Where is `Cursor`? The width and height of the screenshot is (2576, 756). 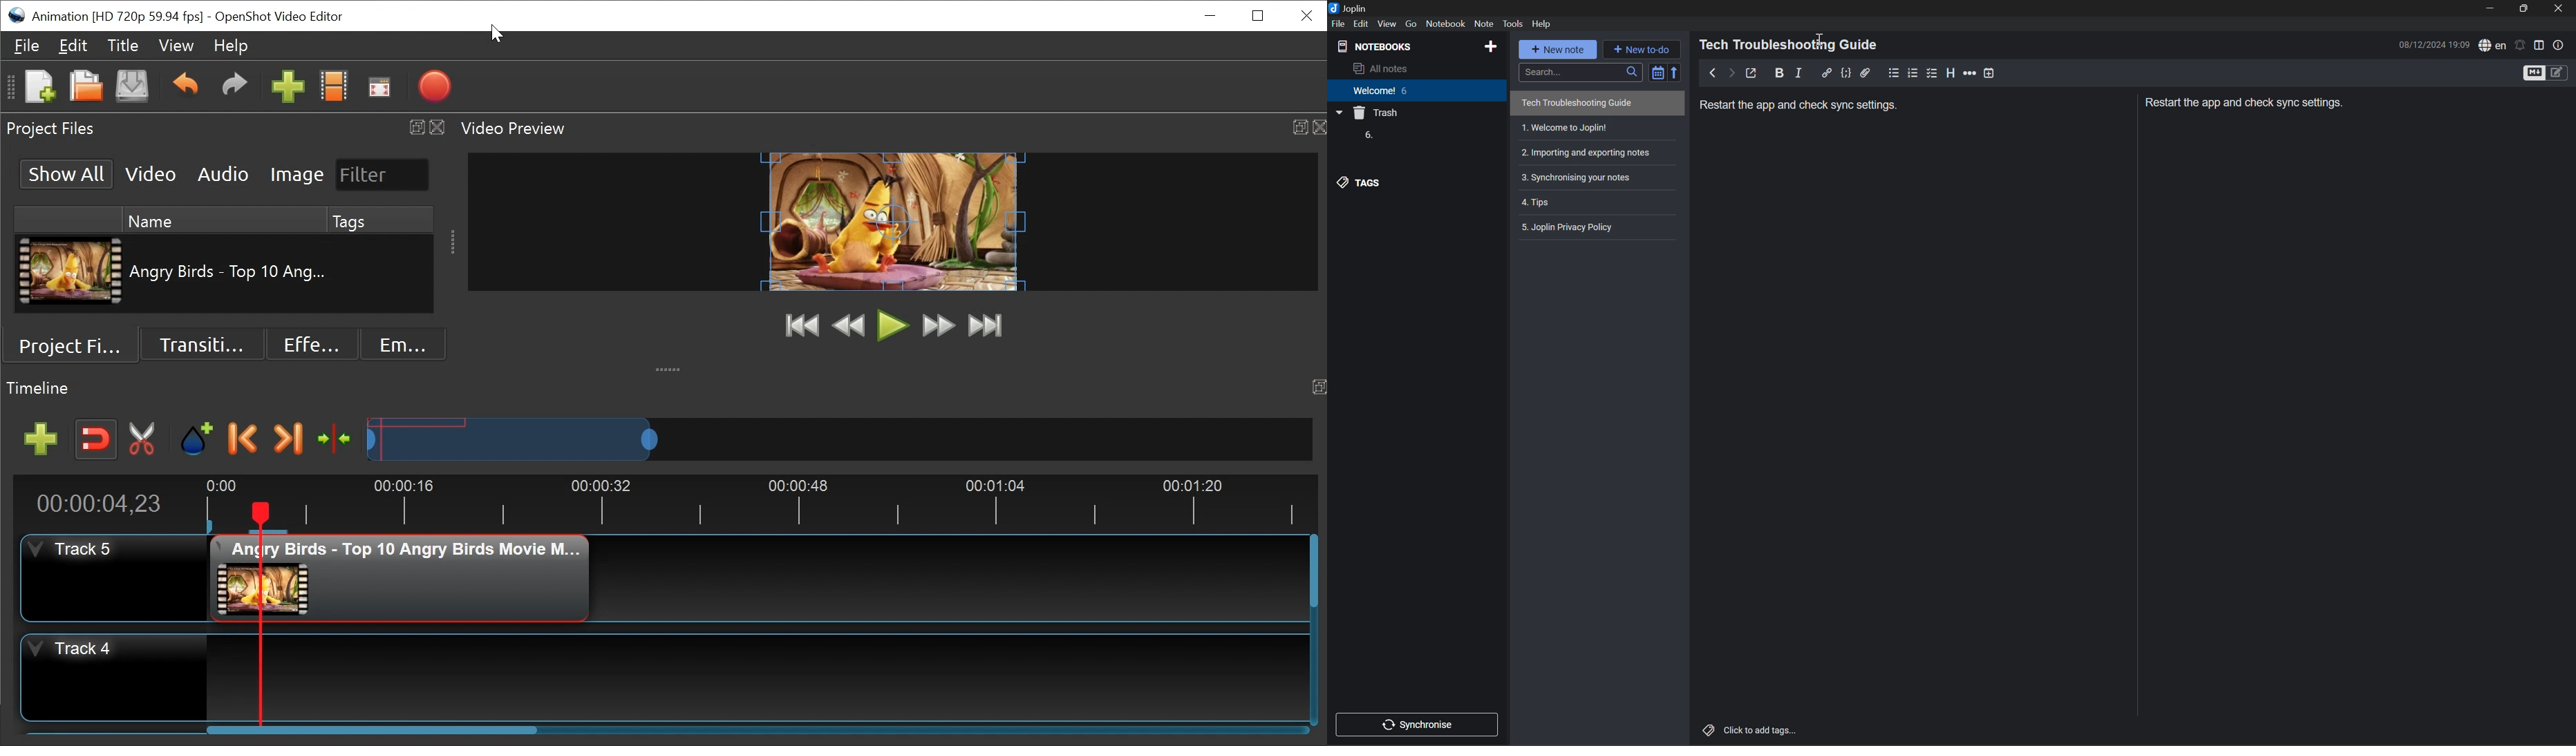
Cursor is located at coordinates (496, 34).